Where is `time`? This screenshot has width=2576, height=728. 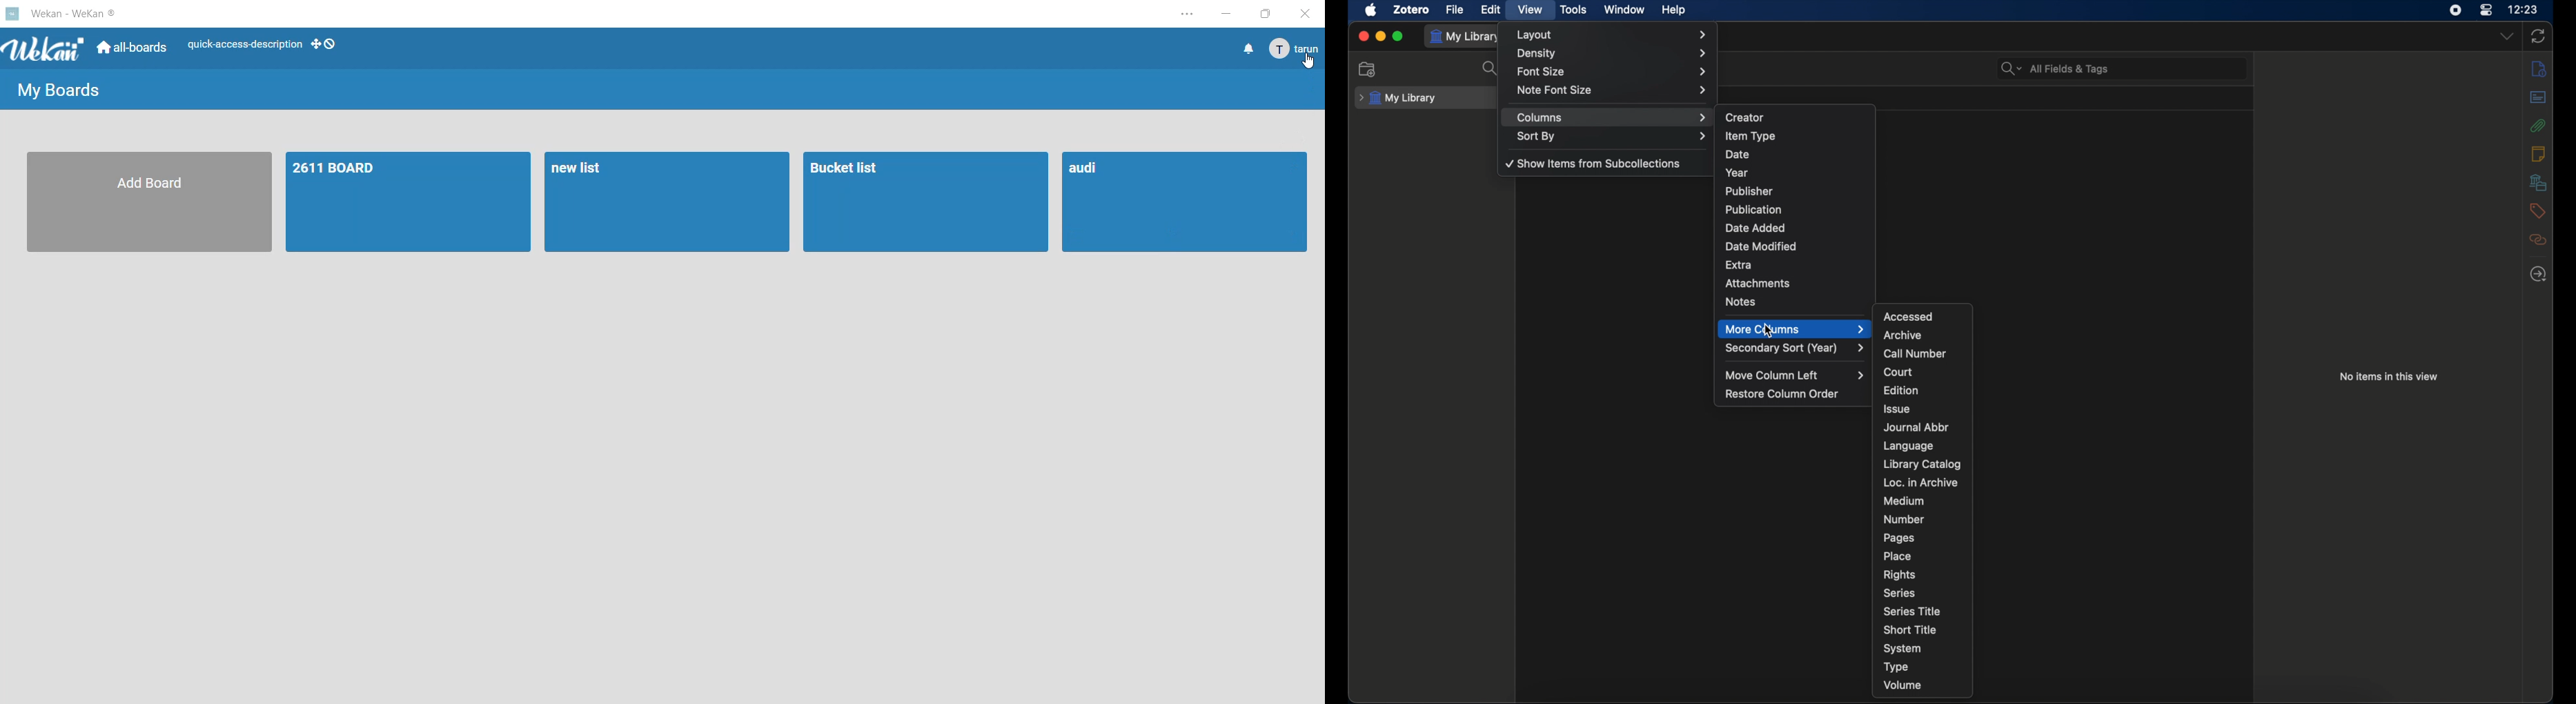 time is located at coordinates (2524, 8).